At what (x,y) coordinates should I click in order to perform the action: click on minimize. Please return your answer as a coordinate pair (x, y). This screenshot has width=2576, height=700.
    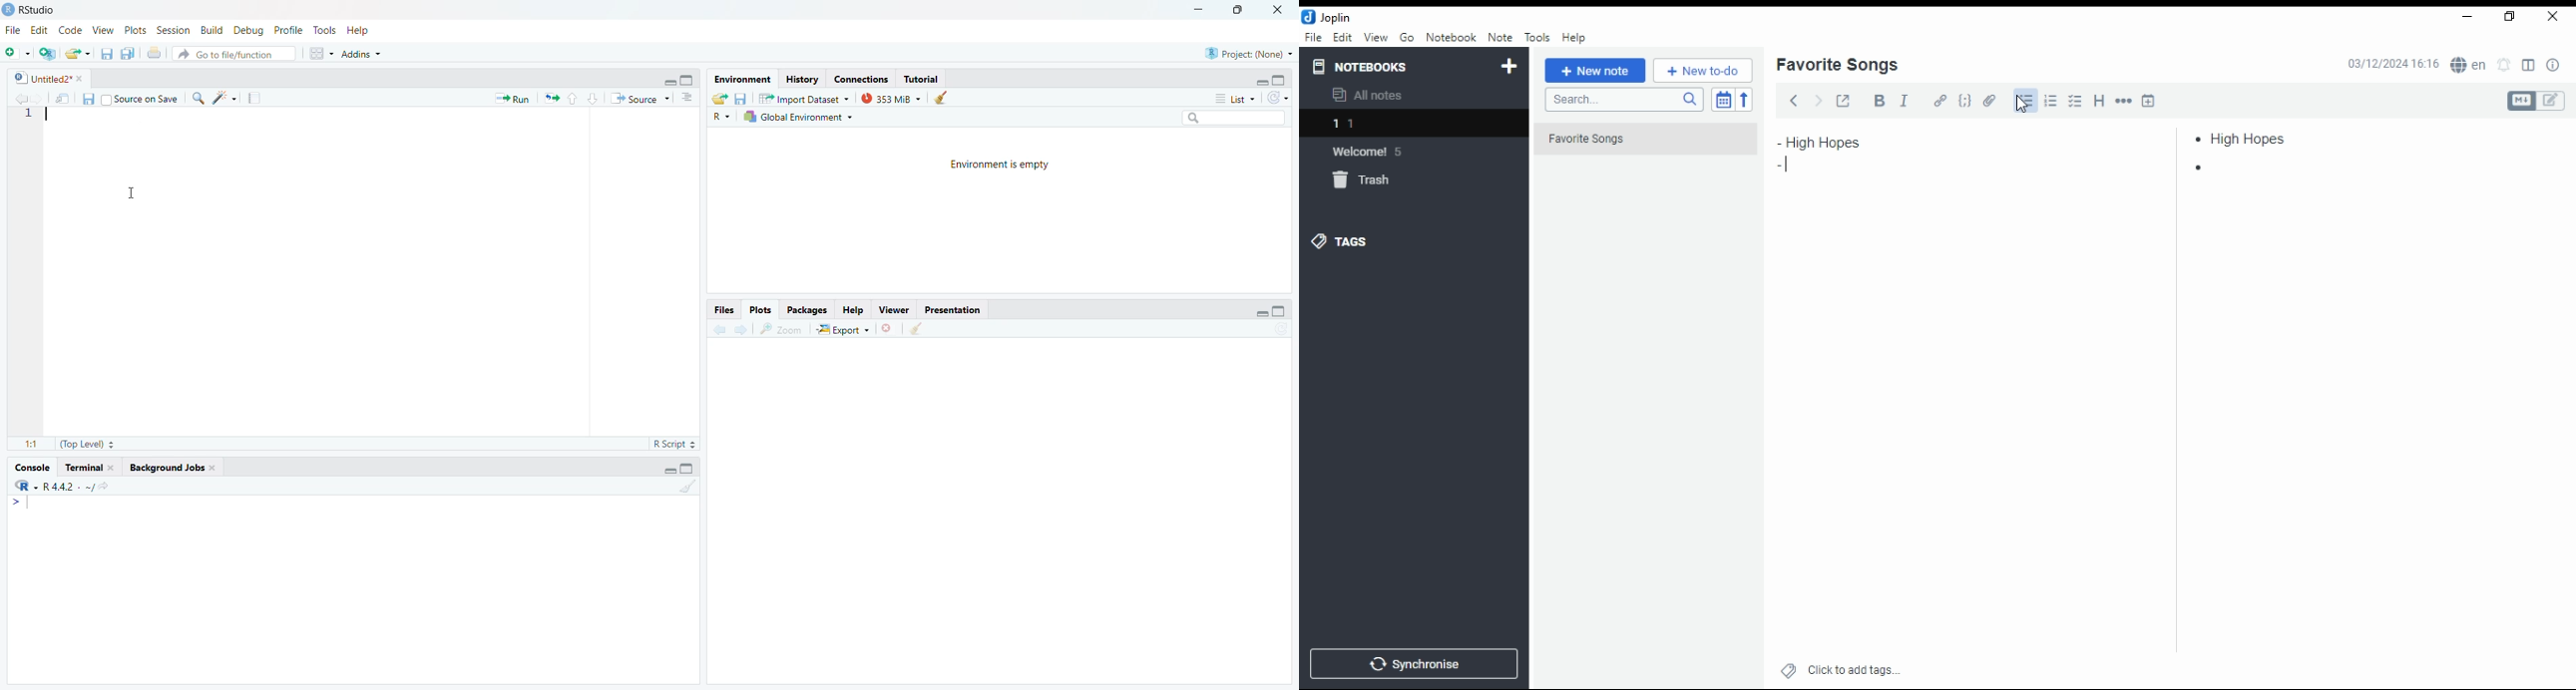
    Looking at the image, I should click on (1197, 8).